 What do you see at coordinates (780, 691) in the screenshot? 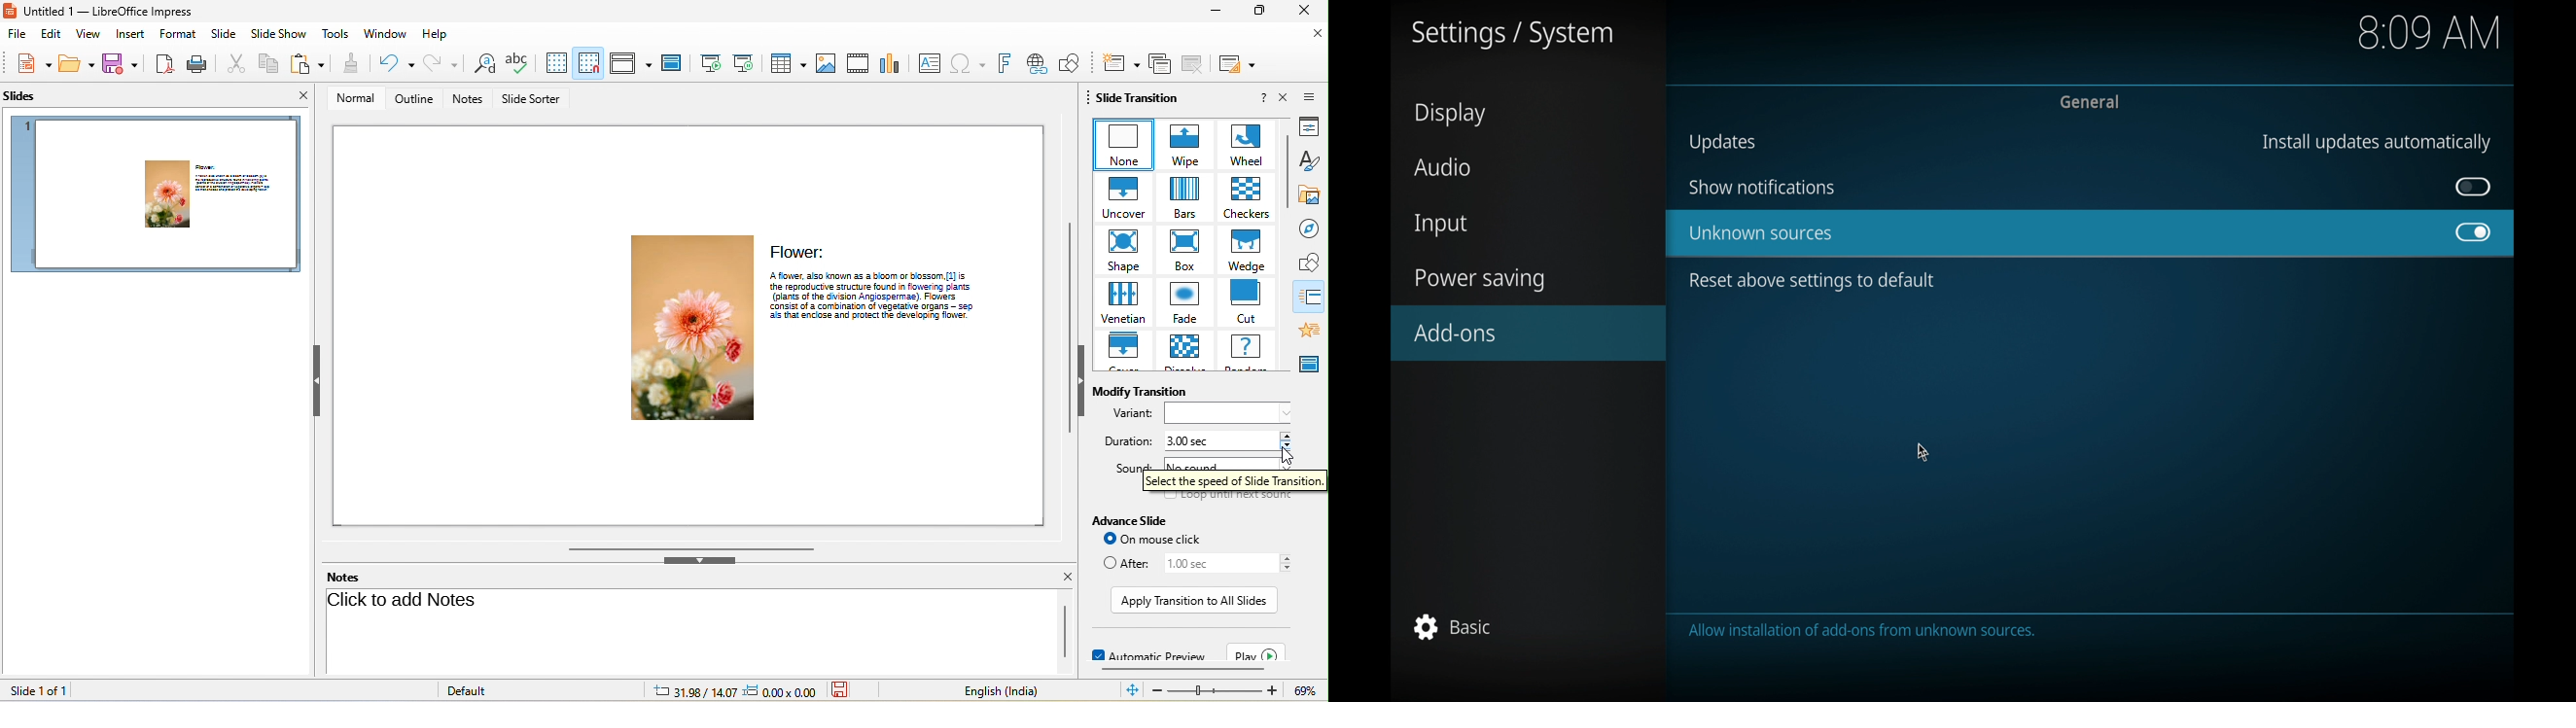
I see `0.00x0.00` at bounding box center [780, 691].